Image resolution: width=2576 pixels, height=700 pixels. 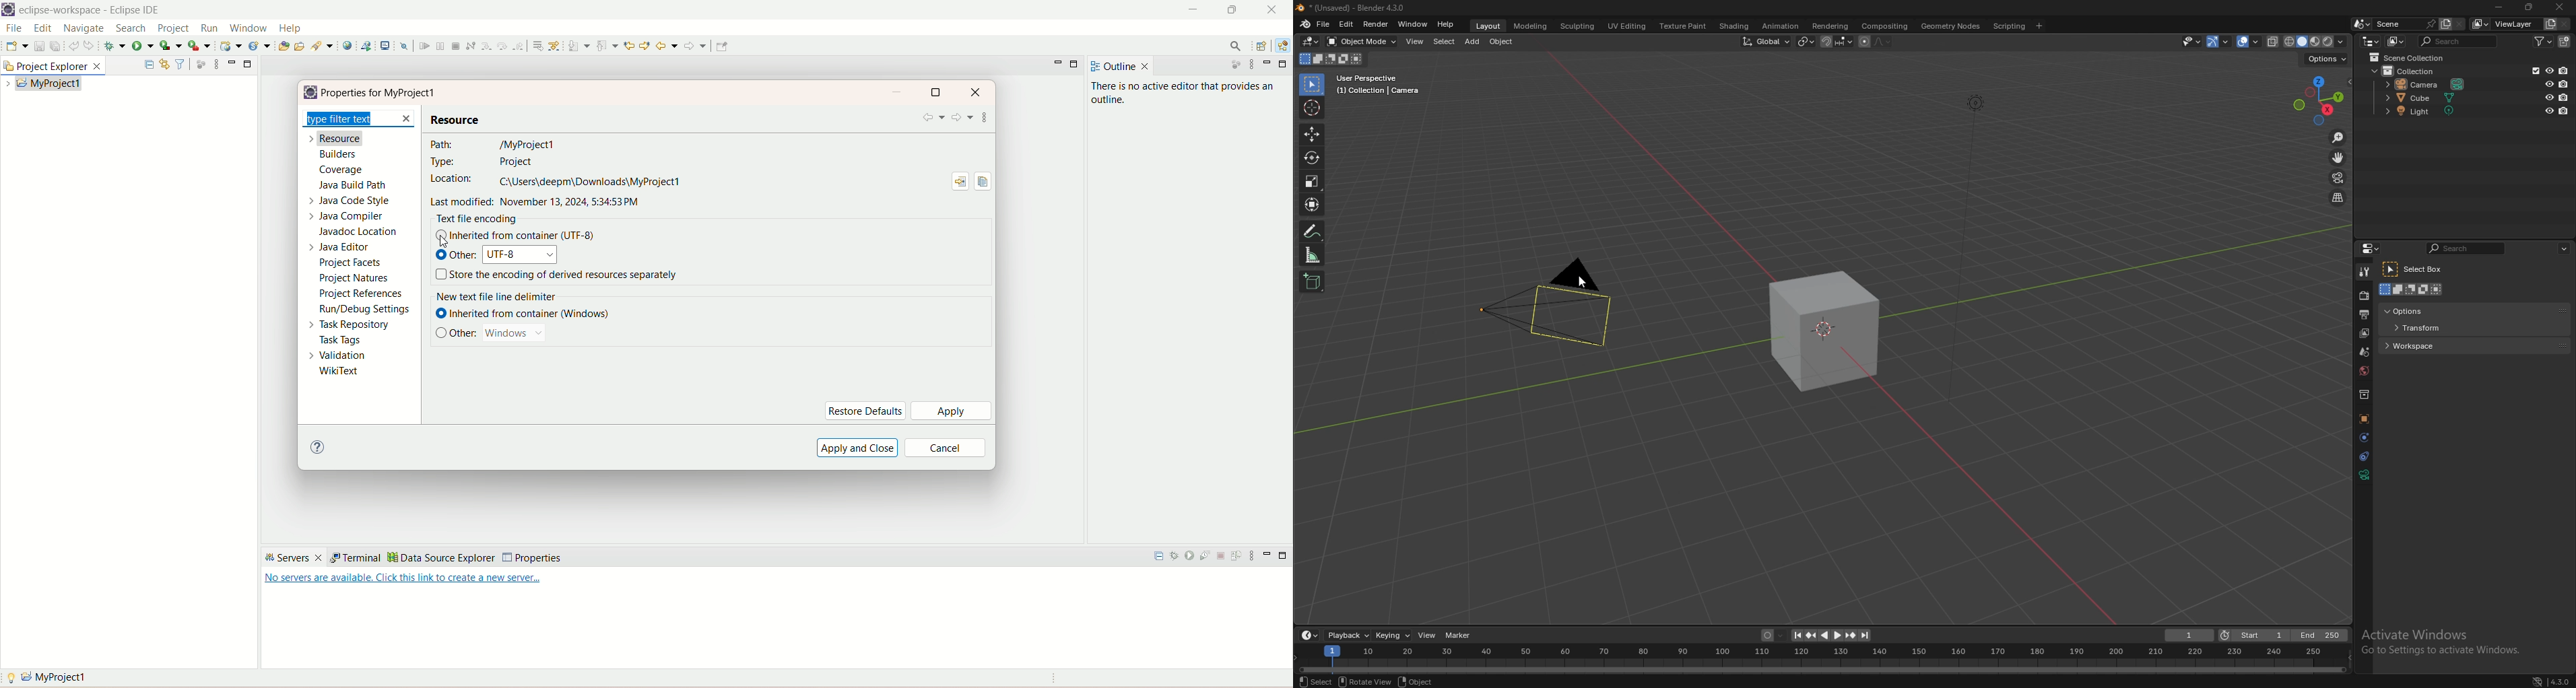 What do you see at coordinates (403, 581) in the screenshot?
I see `text` at bounding box center [403, 581].